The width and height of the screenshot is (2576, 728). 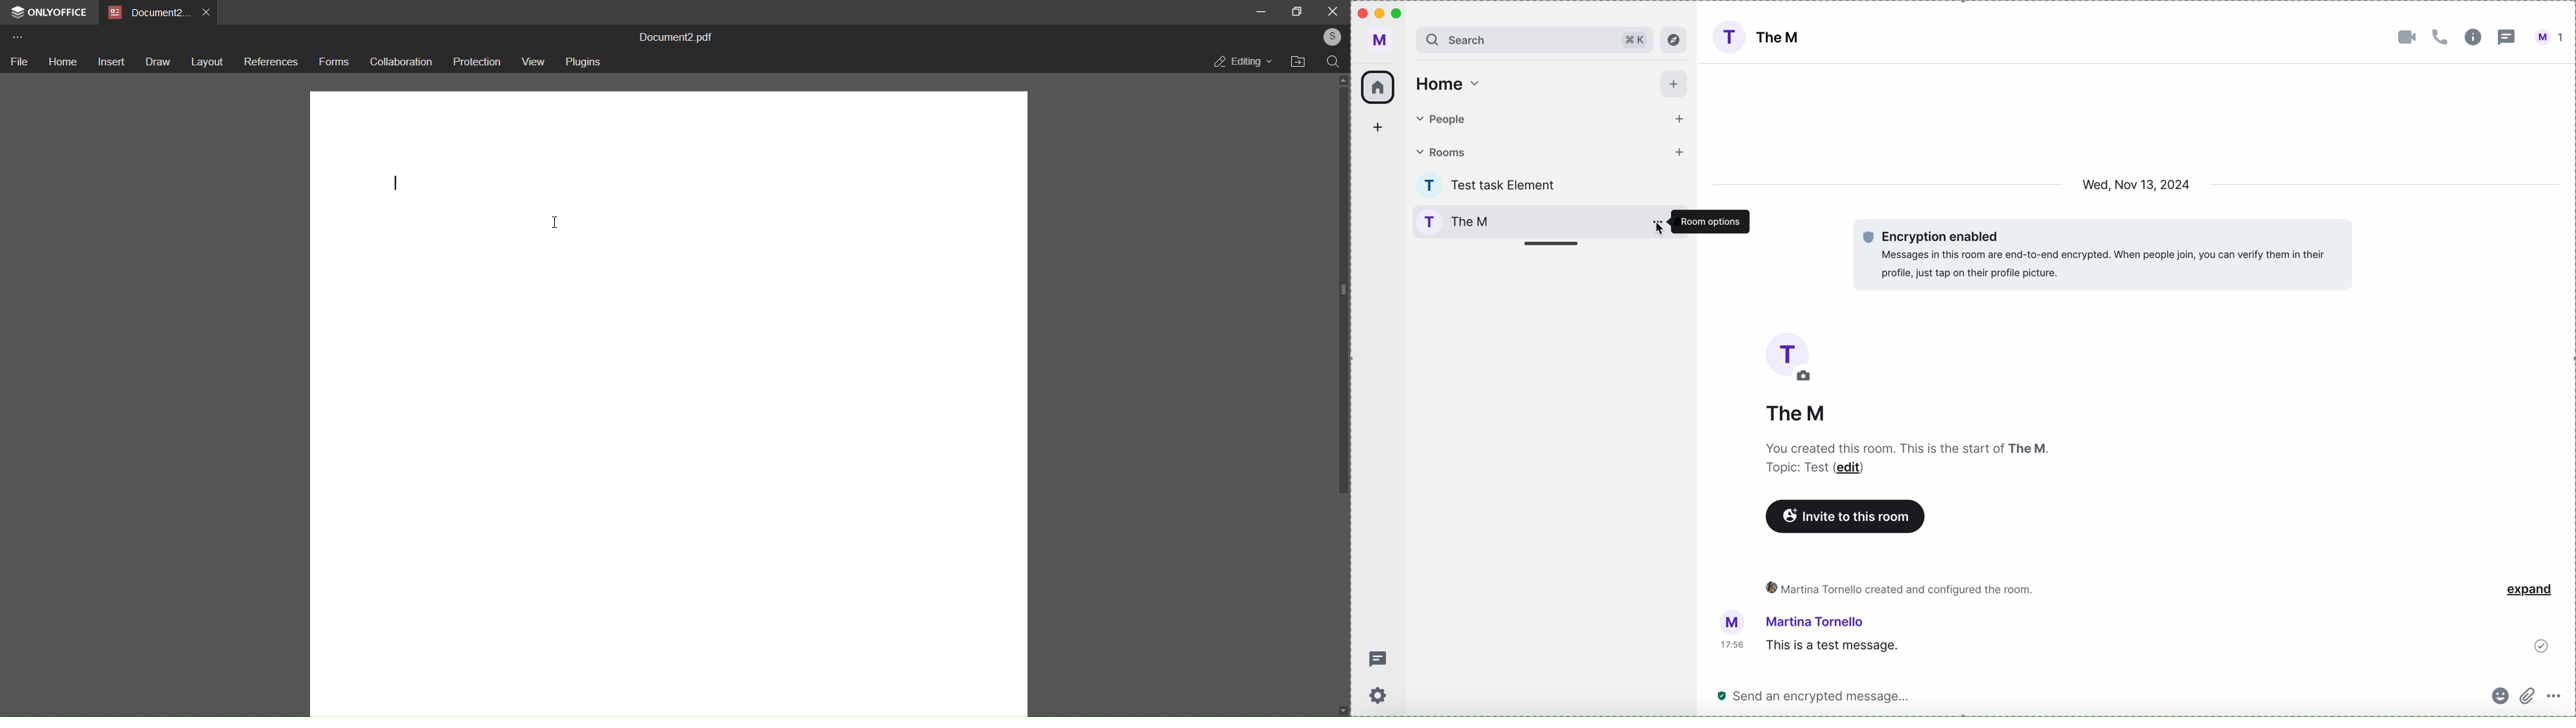 I want to click on invite to this room button, so click(x=1848, y=517).